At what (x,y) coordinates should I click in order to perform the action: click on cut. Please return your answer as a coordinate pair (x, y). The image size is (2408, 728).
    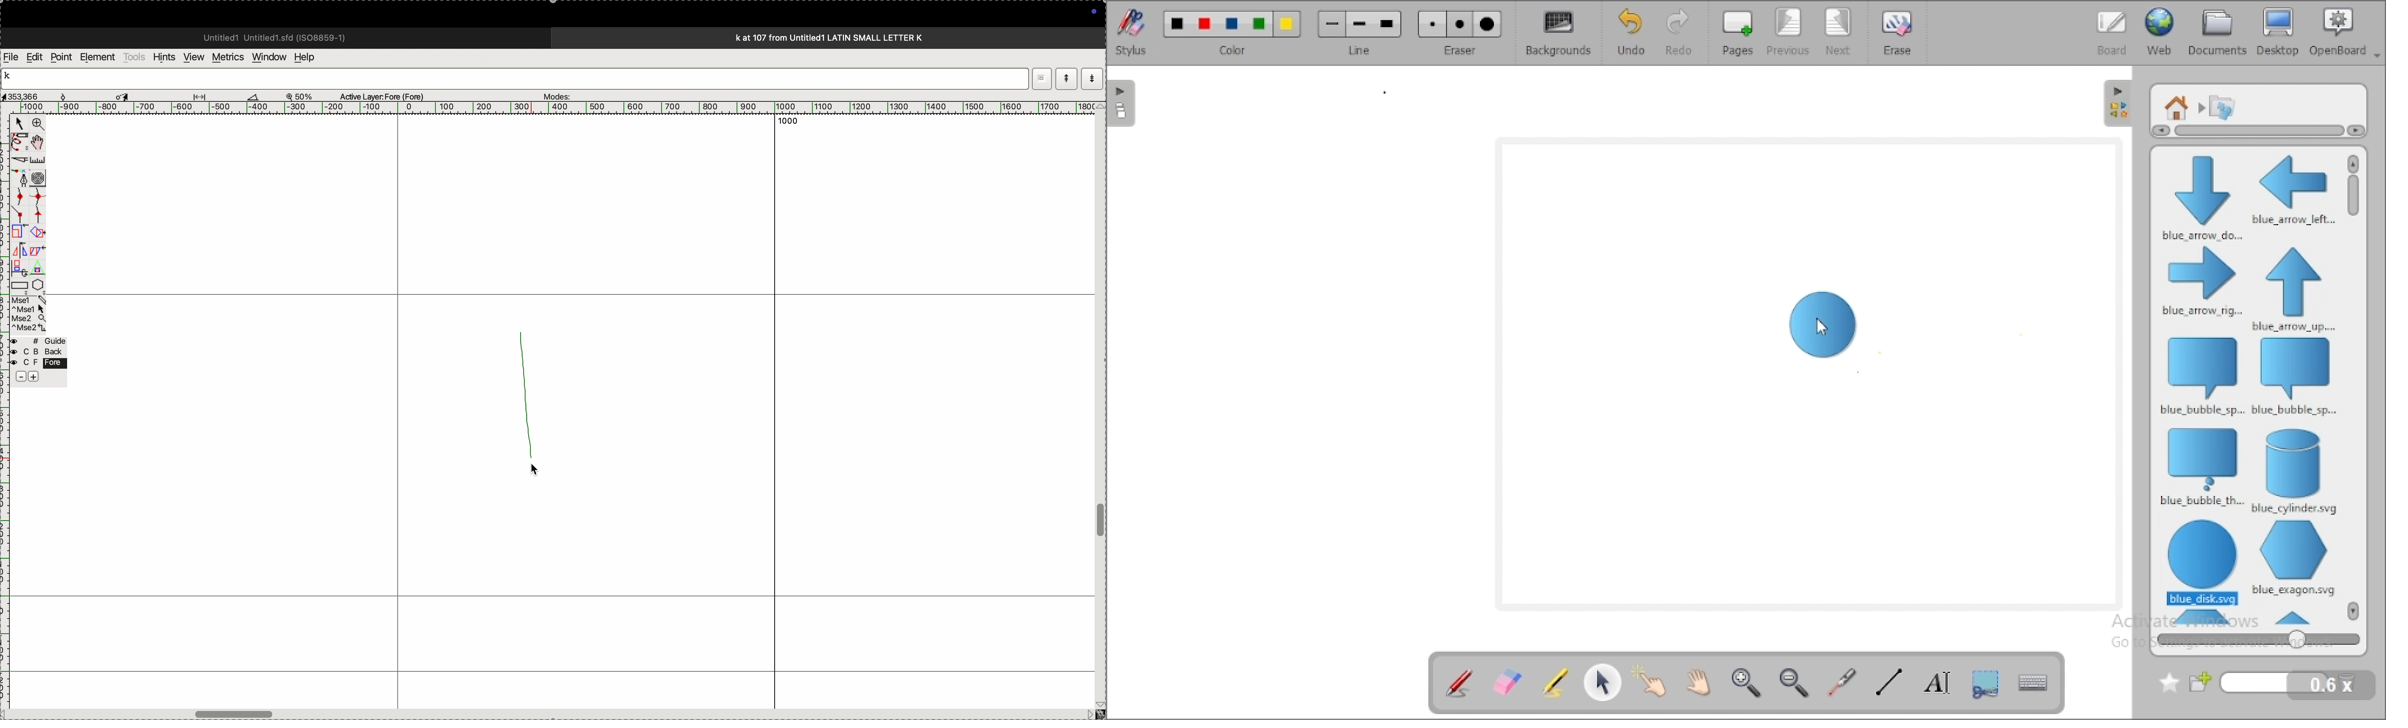
    Looking at the image, I should click on (18, 160).